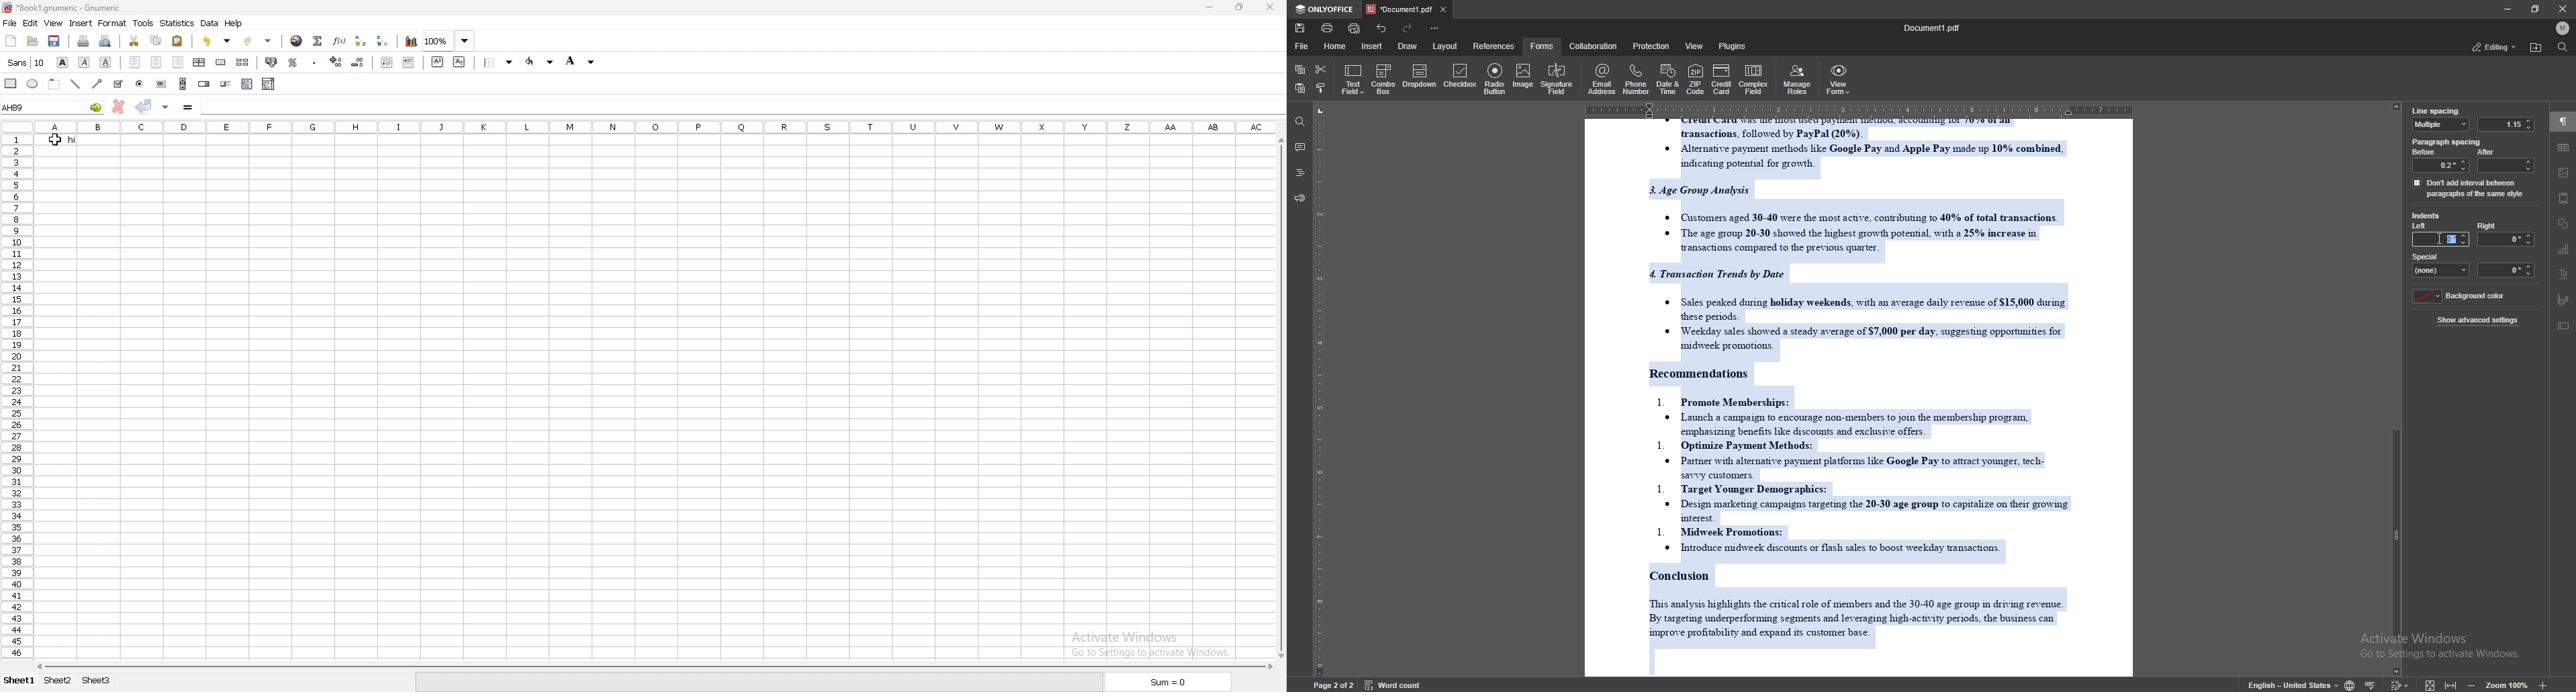  What do you see at coordinates (2542, 685) in the screenshot?
I see `zoom in` at bounding box center [2542, 685].